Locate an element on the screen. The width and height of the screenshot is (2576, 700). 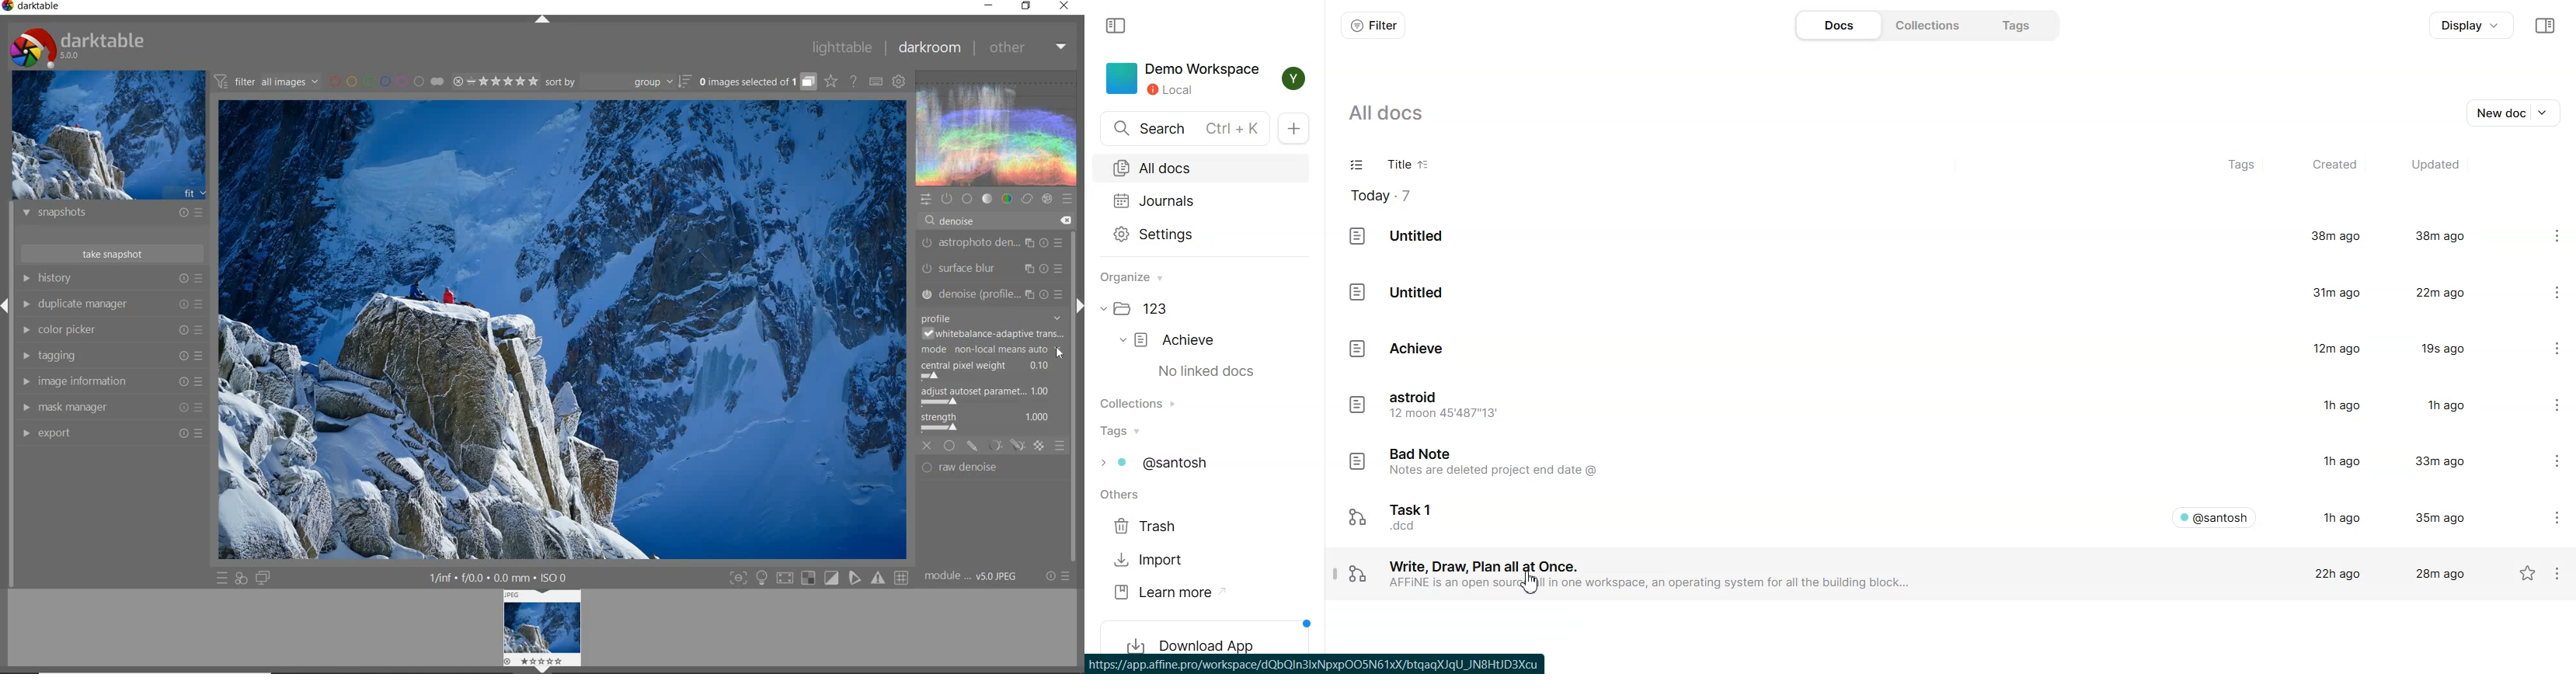
tone is located at coordinates (987, 198).